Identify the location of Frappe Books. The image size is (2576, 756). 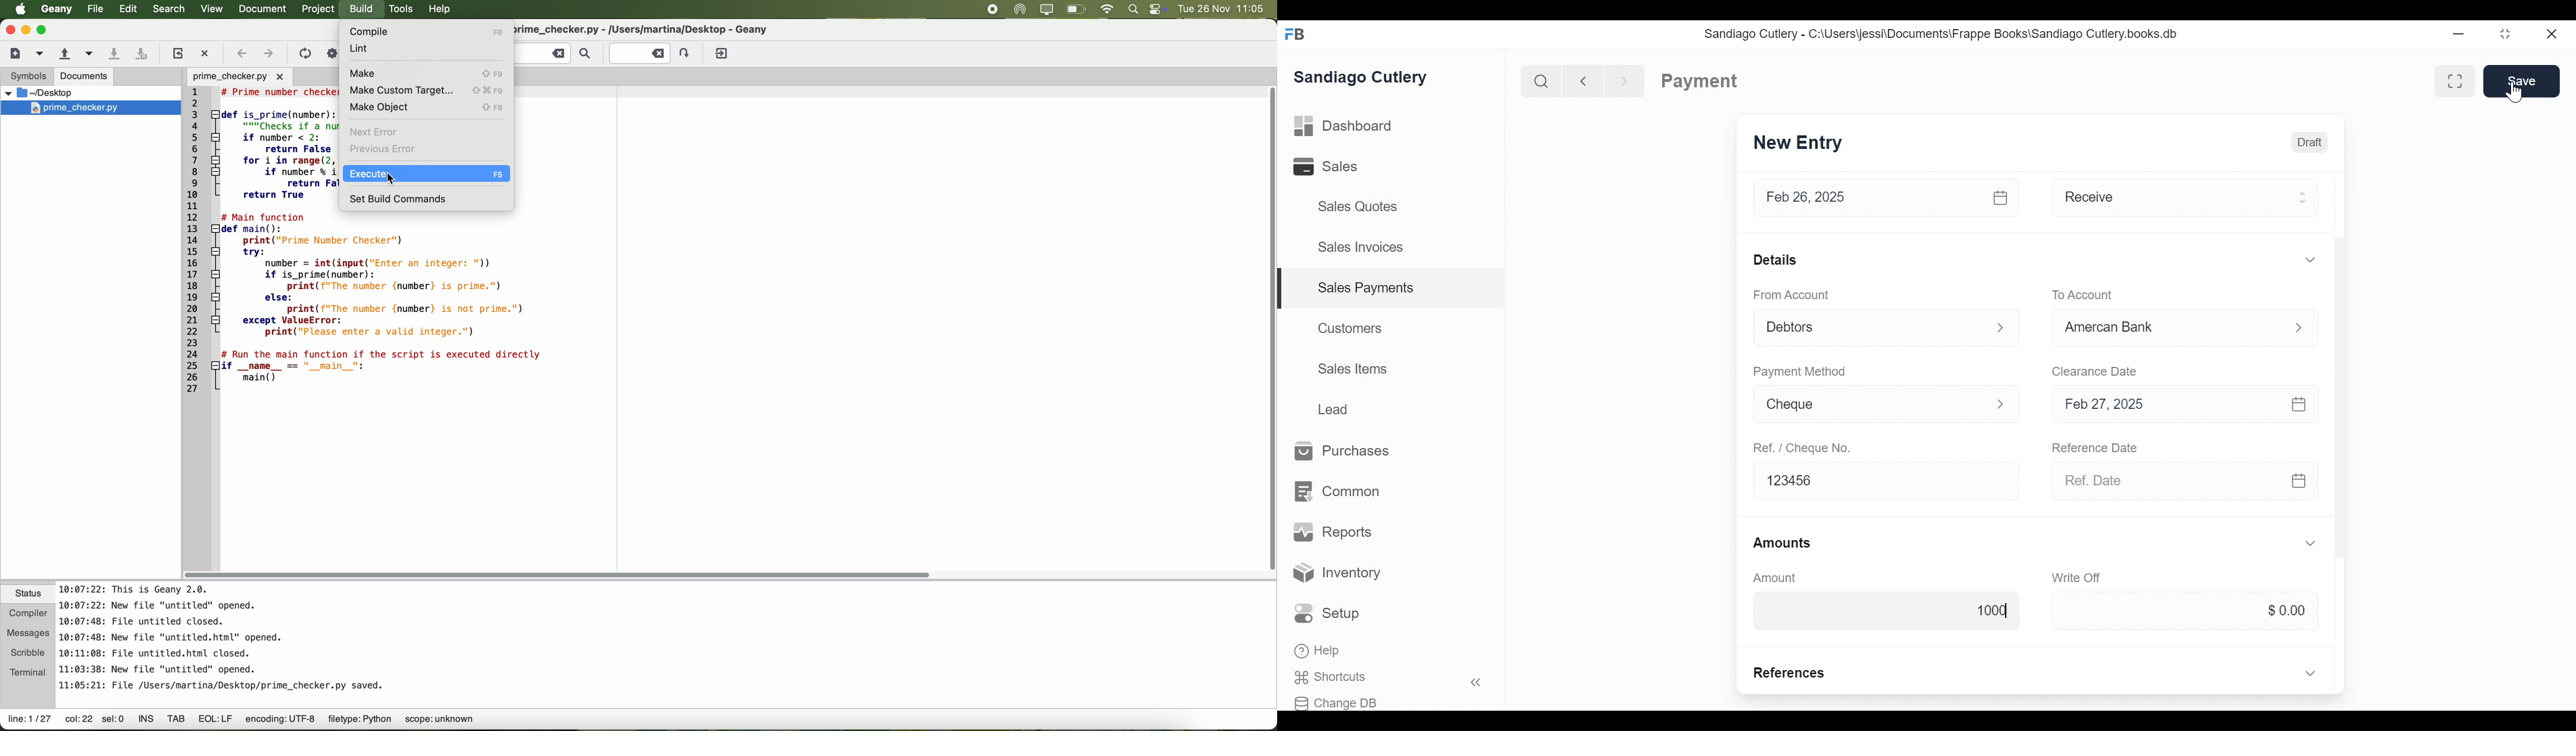
(1296, 34).